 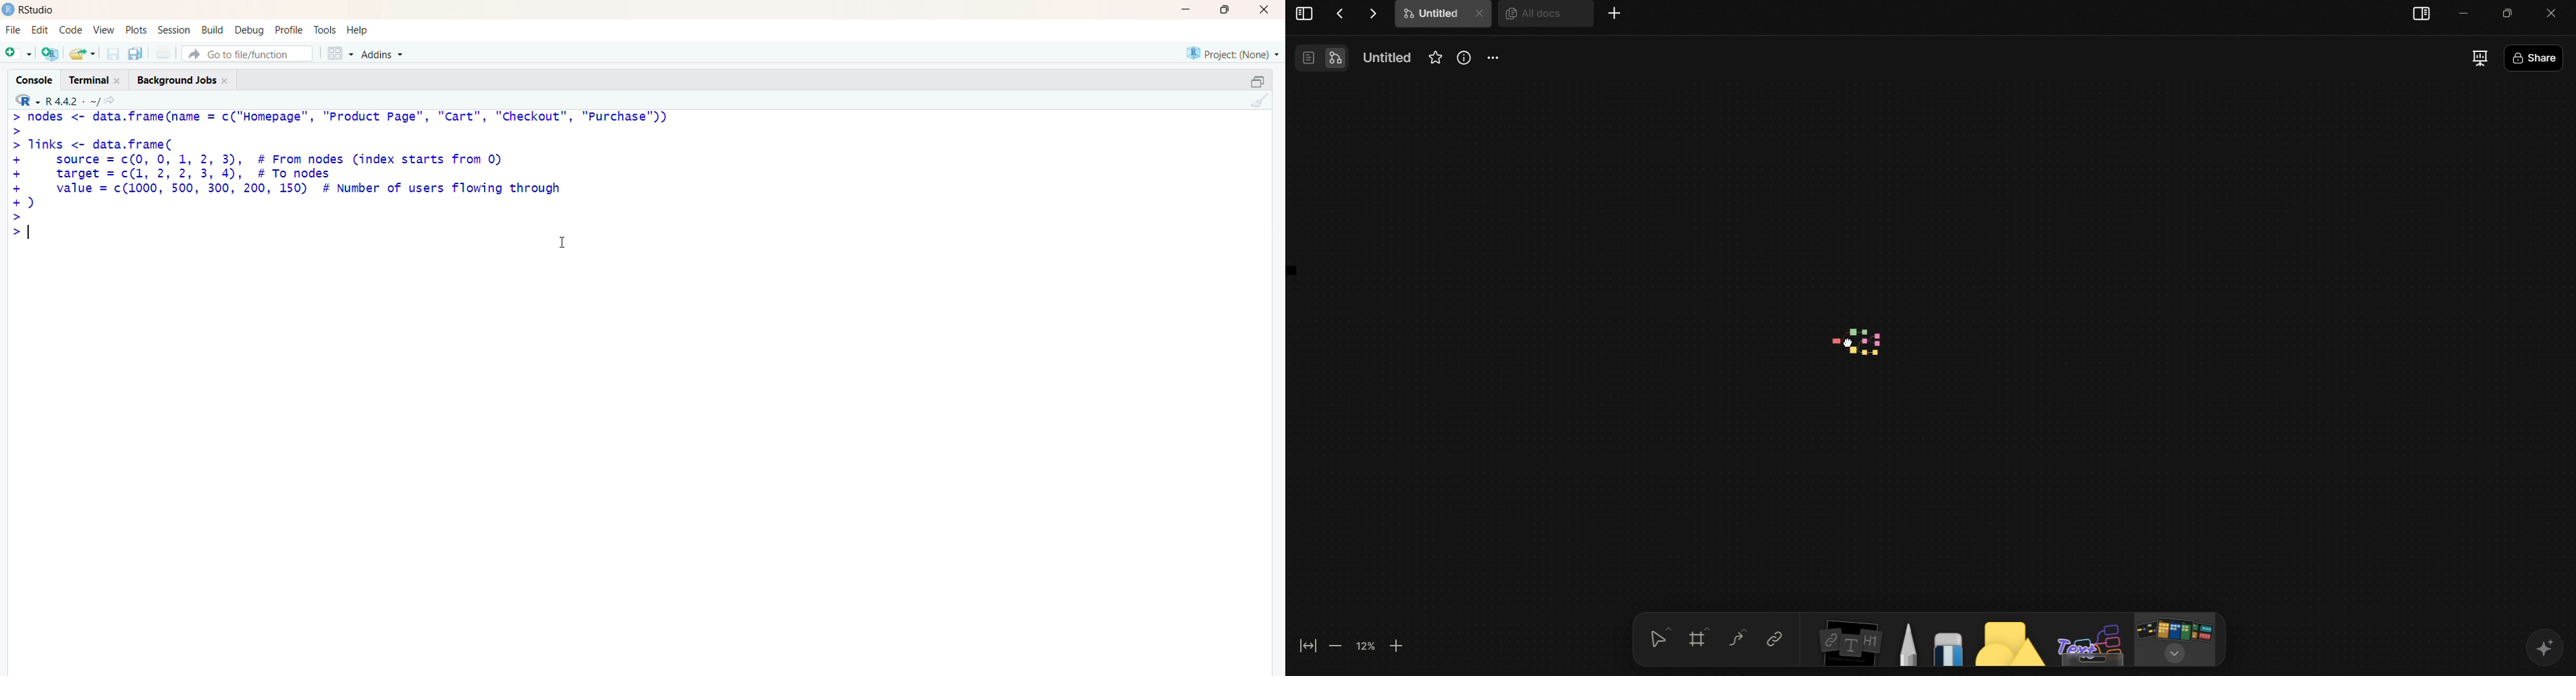 What do you see at coordinates (17, 54) in the screenshot?
I see `menu` at bounding box center [17, 54].